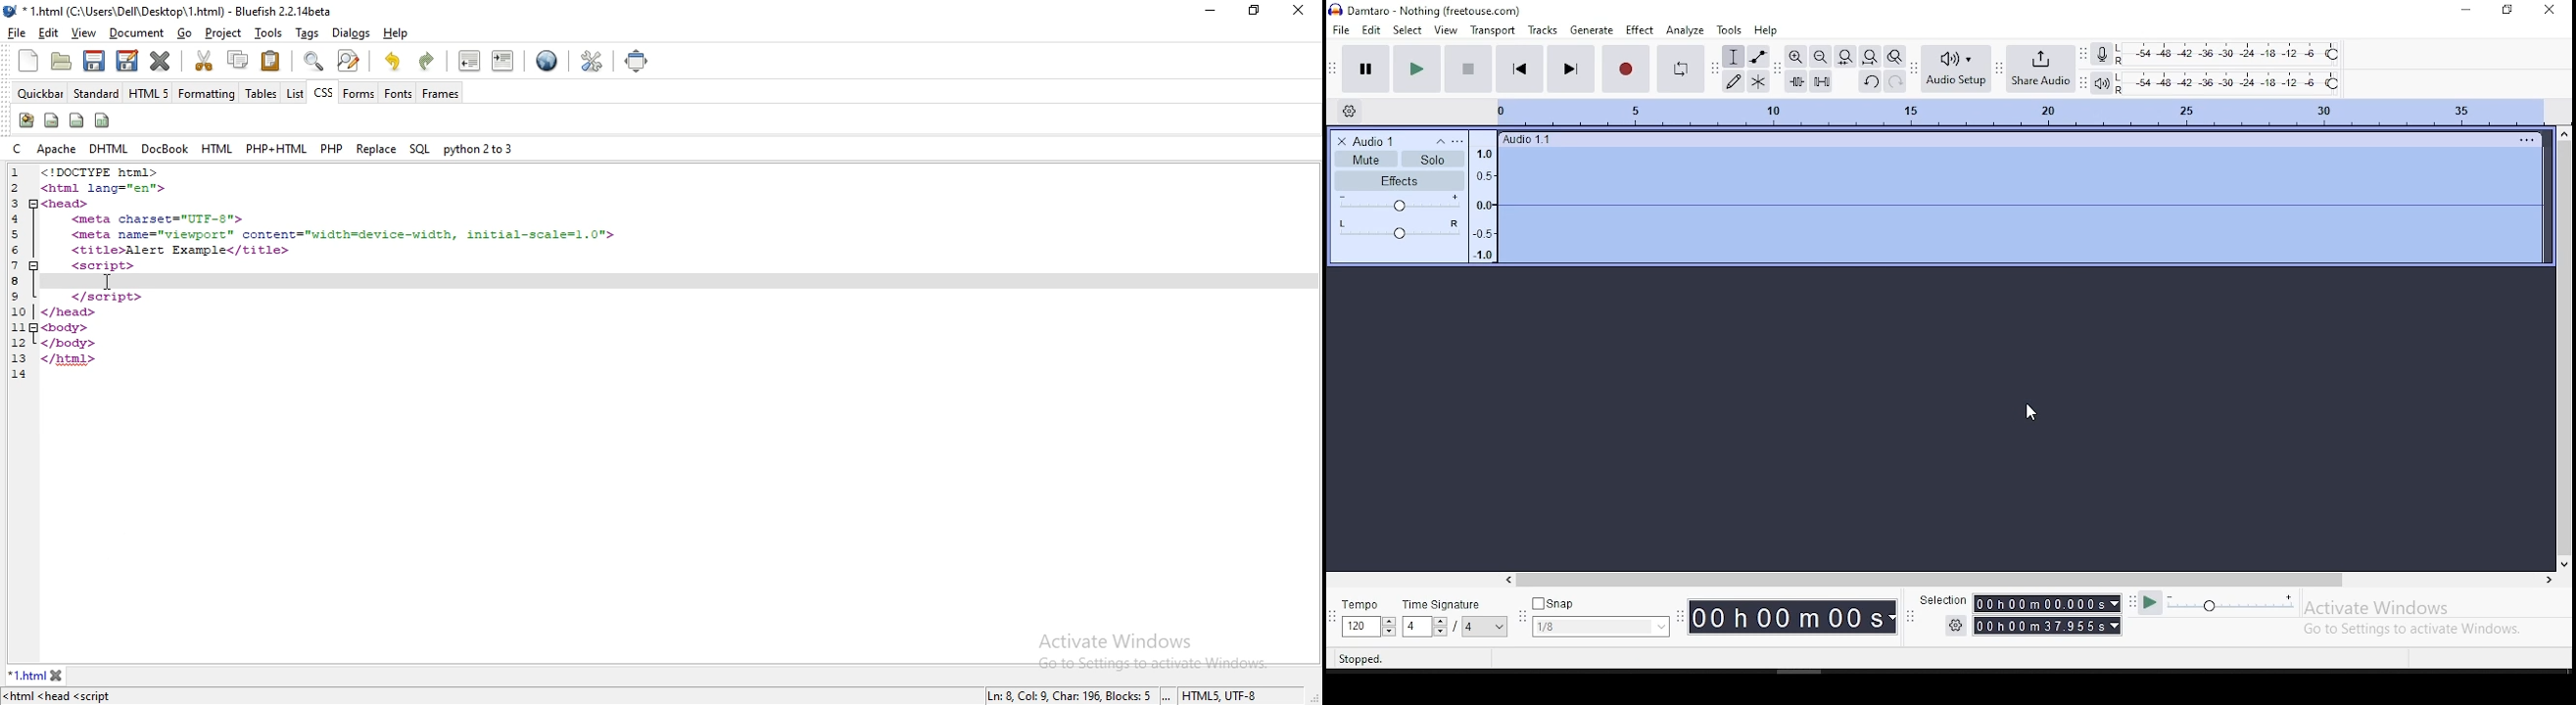 This screenshot has width=2576, height=728. I want to click on track's timing, so click(2024, 112).